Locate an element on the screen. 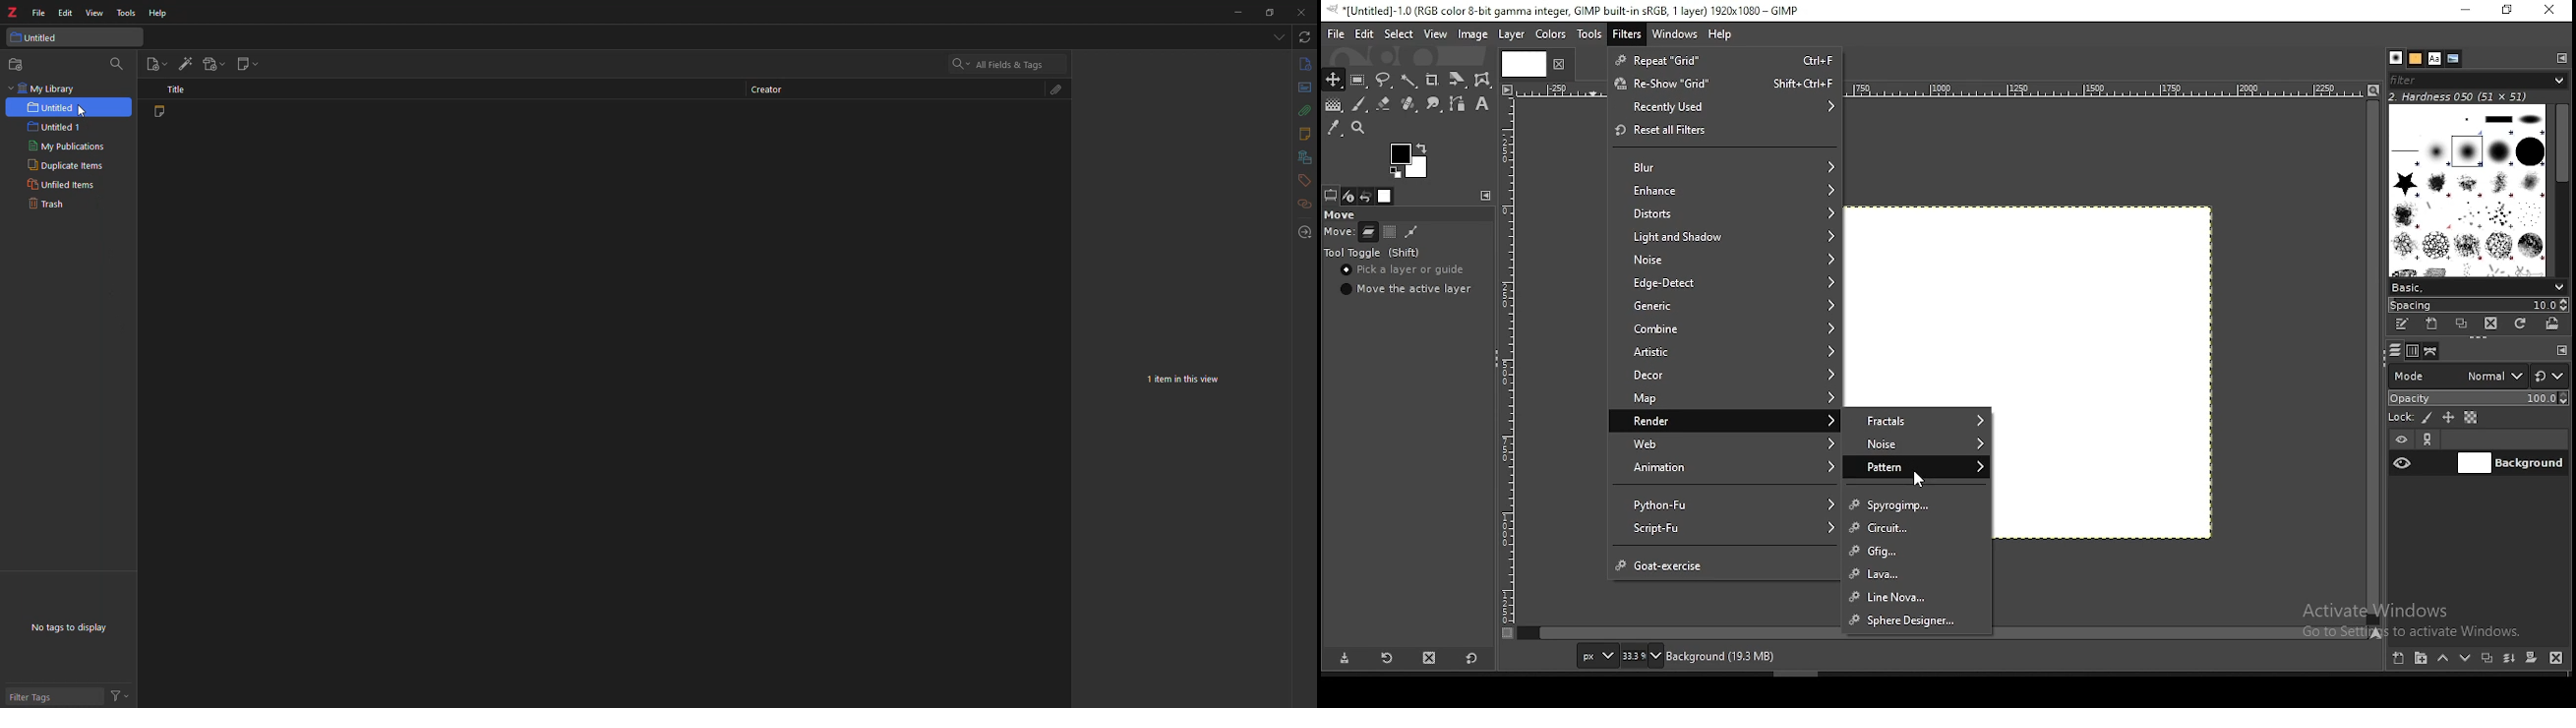 Image resolution: width=2576 pixels, height=728 pixels. unfiled items is located at coordinates (64, 185).